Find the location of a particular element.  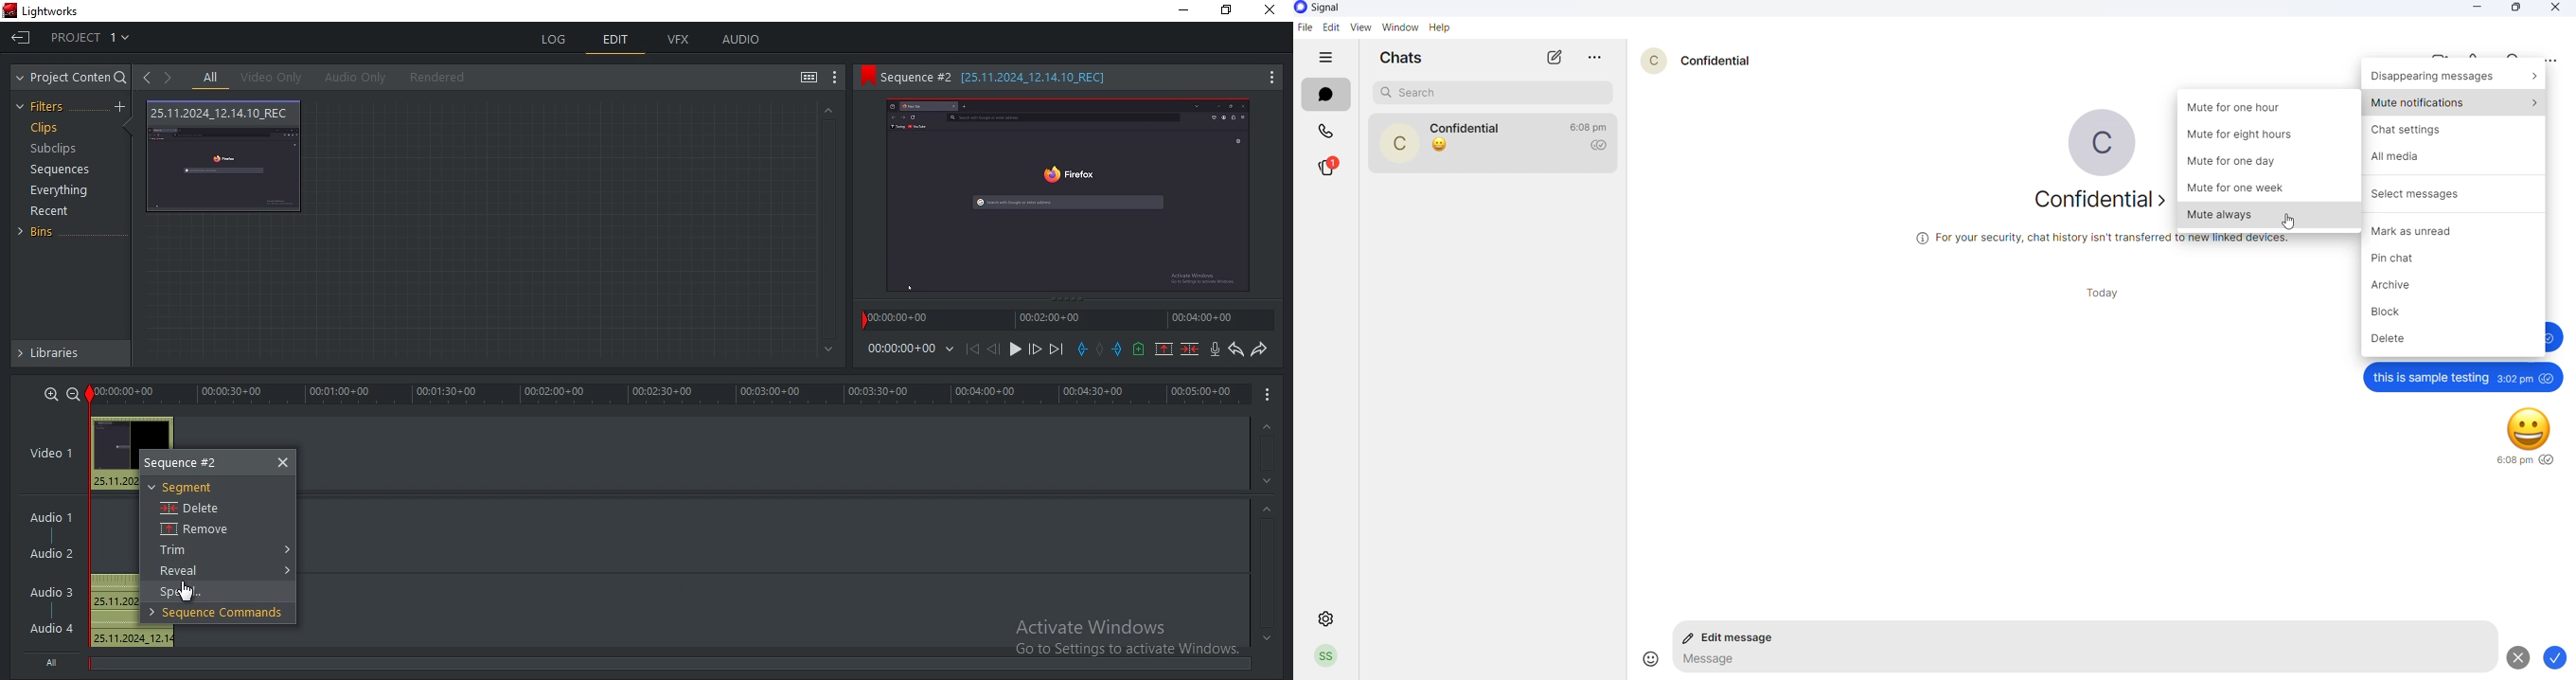

block is located at coordinates (2455, 314).